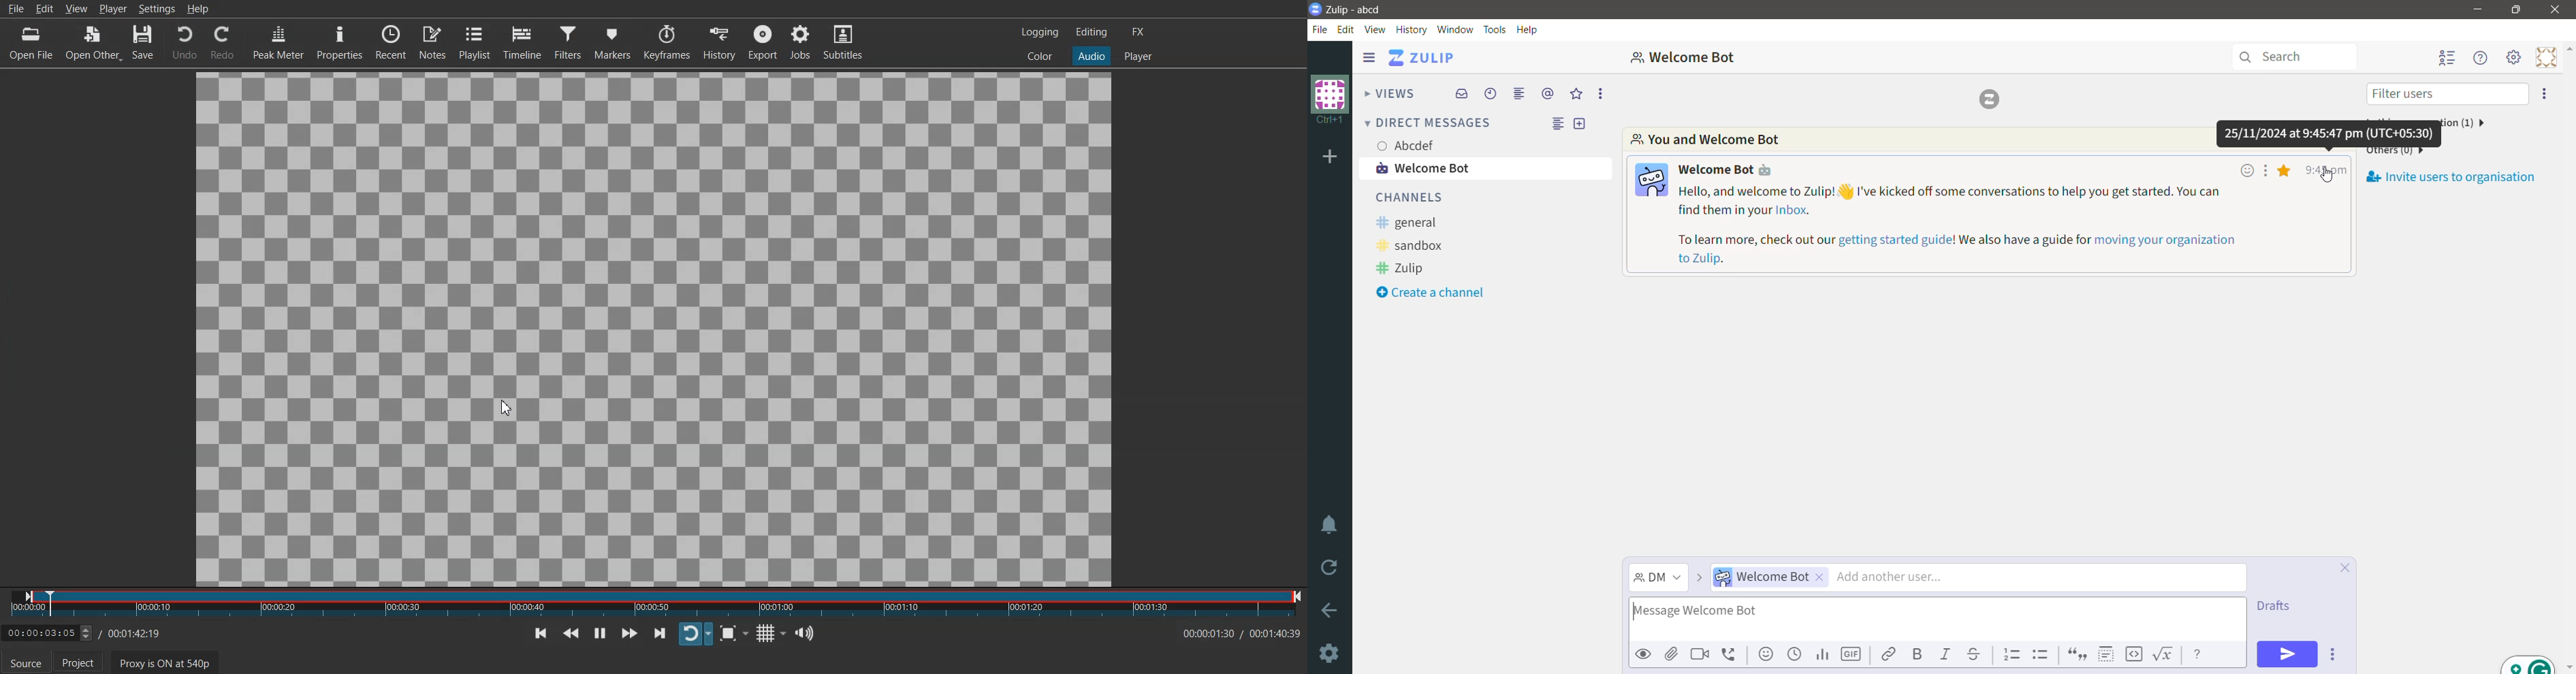 The height and width of the screenshot is (700, 2576). Describe the element at coordinates (2042, 654) in the screenshot. I see `Bulleted list` at that location.